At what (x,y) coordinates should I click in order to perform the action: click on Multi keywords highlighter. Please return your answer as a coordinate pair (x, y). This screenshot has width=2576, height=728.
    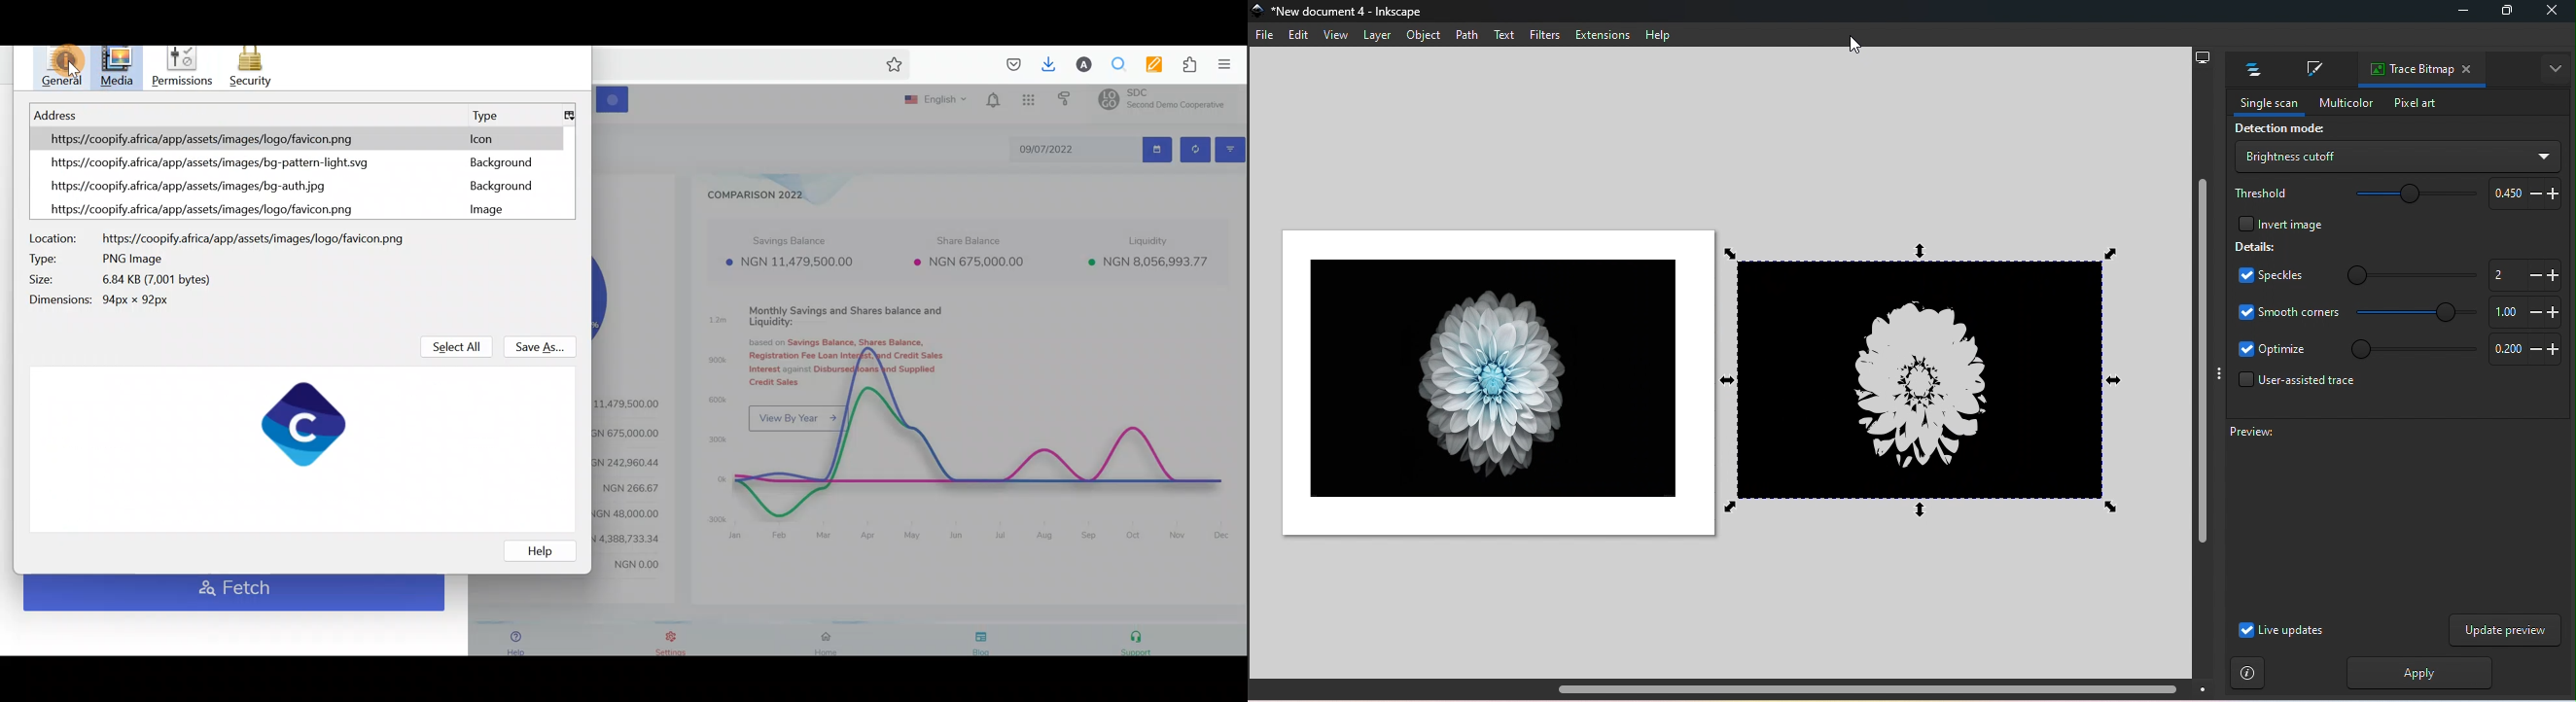
    Looking at the image, I should click on (1149, 64).